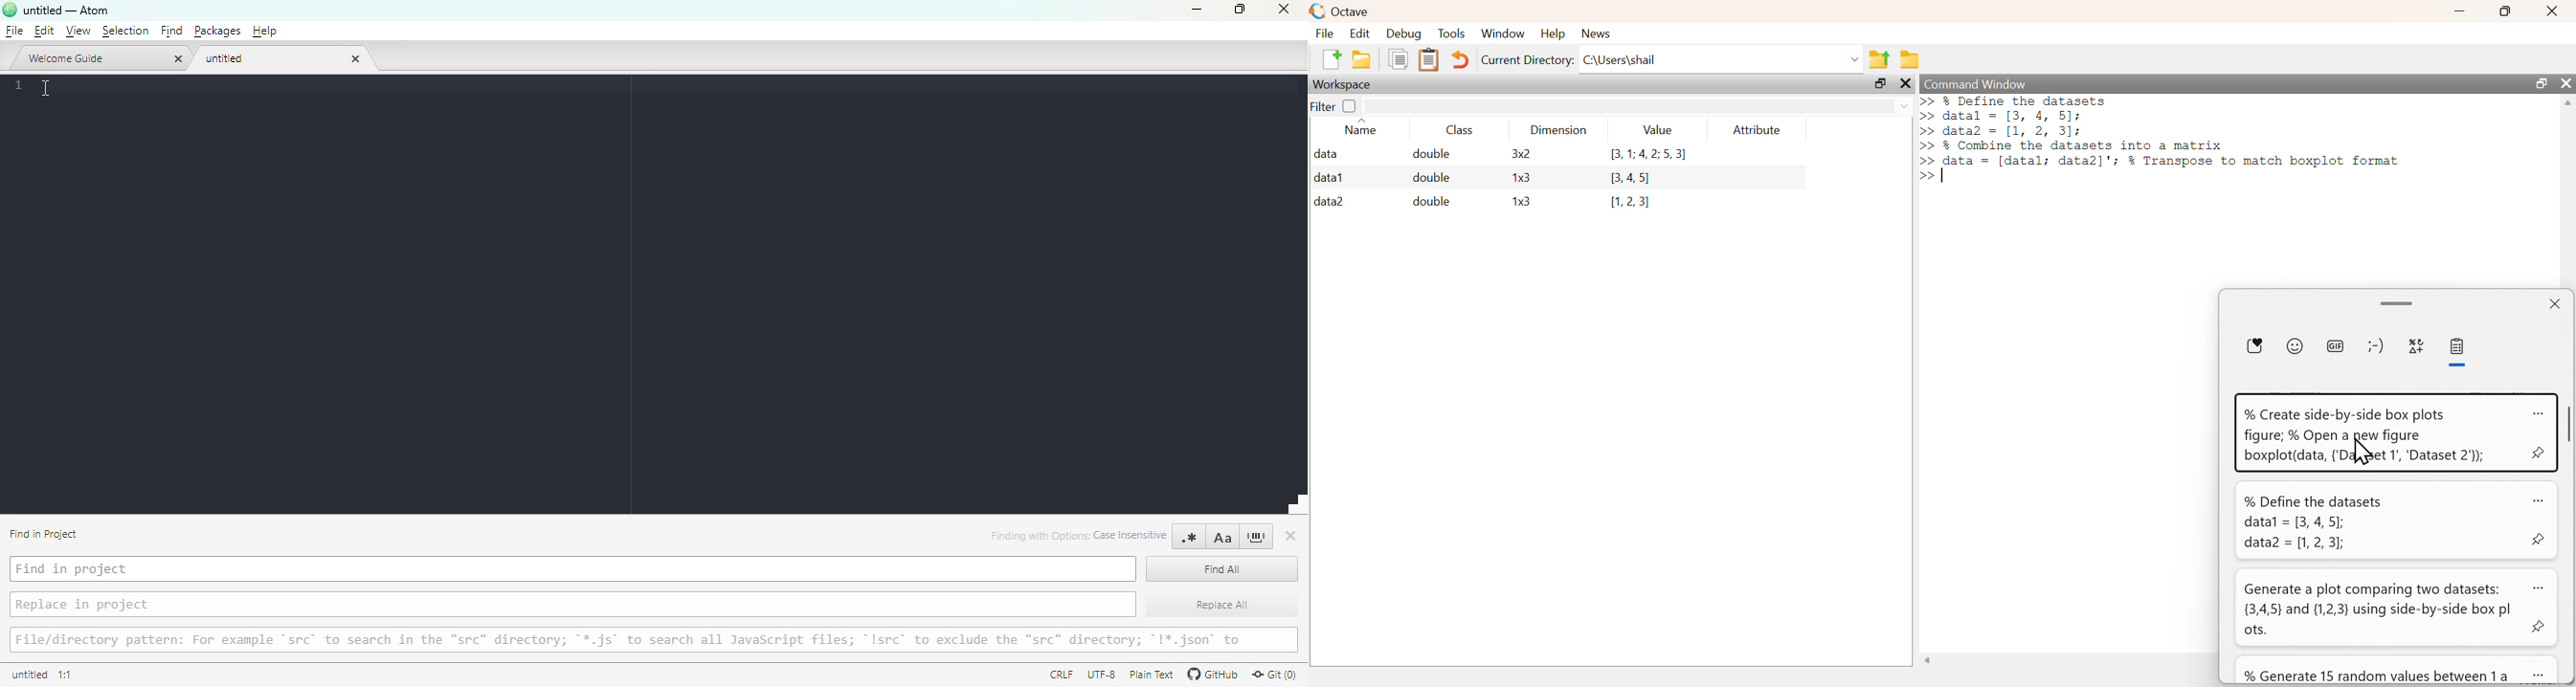  Describe the element at coordinates (1758, 130) in the screenshot. I see `Attribute` at that location.